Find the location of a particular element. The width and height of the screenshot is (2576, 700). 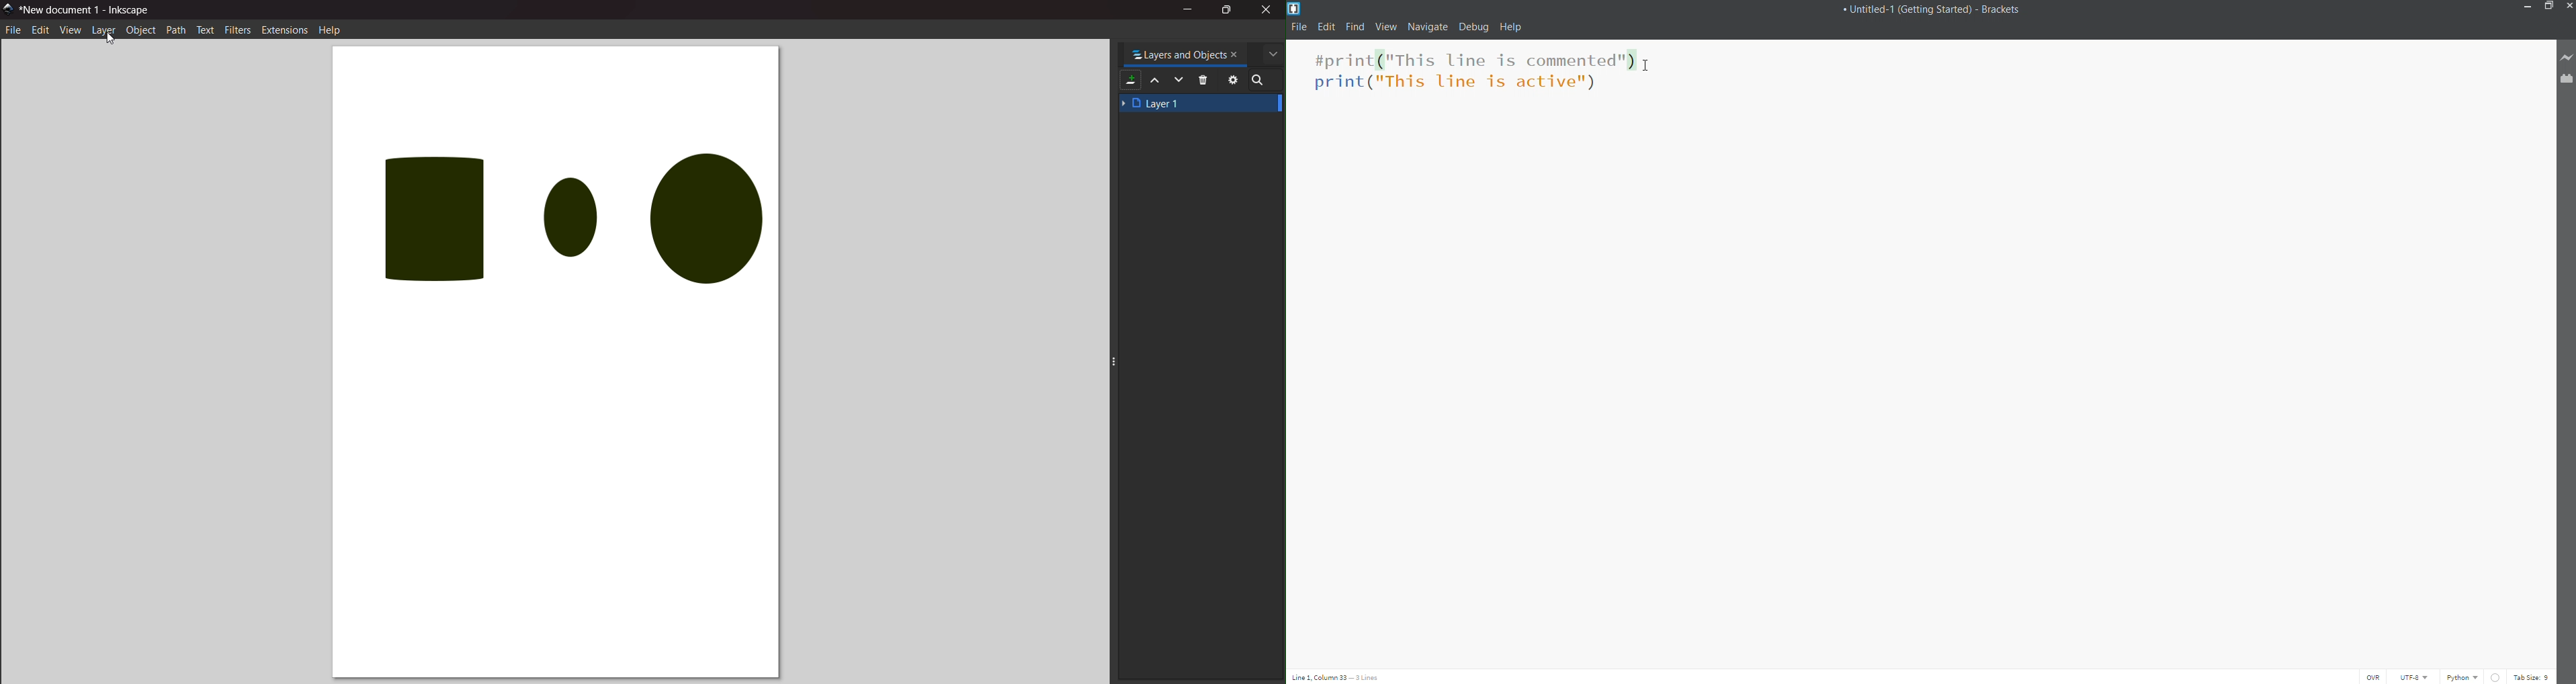

setting is located at coordinates (1232, 80).